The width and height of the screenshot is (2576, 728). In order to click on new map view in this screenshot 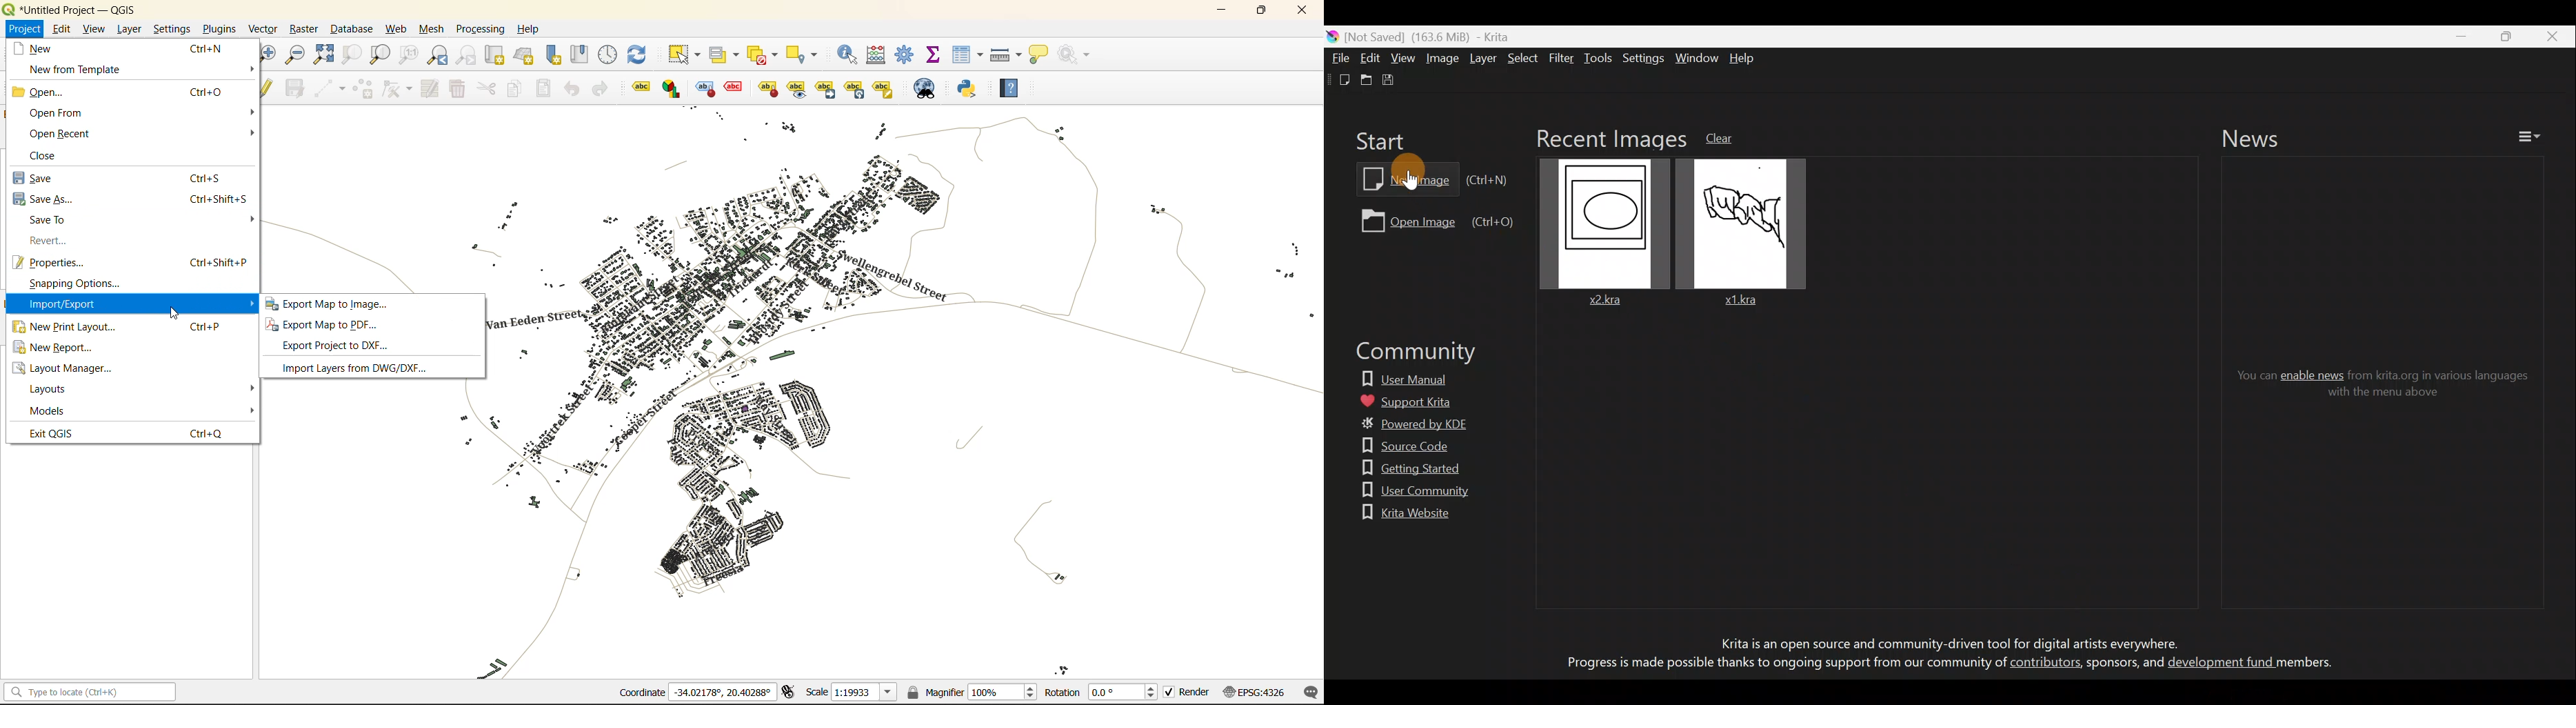, I will do `click(493, 54)`.